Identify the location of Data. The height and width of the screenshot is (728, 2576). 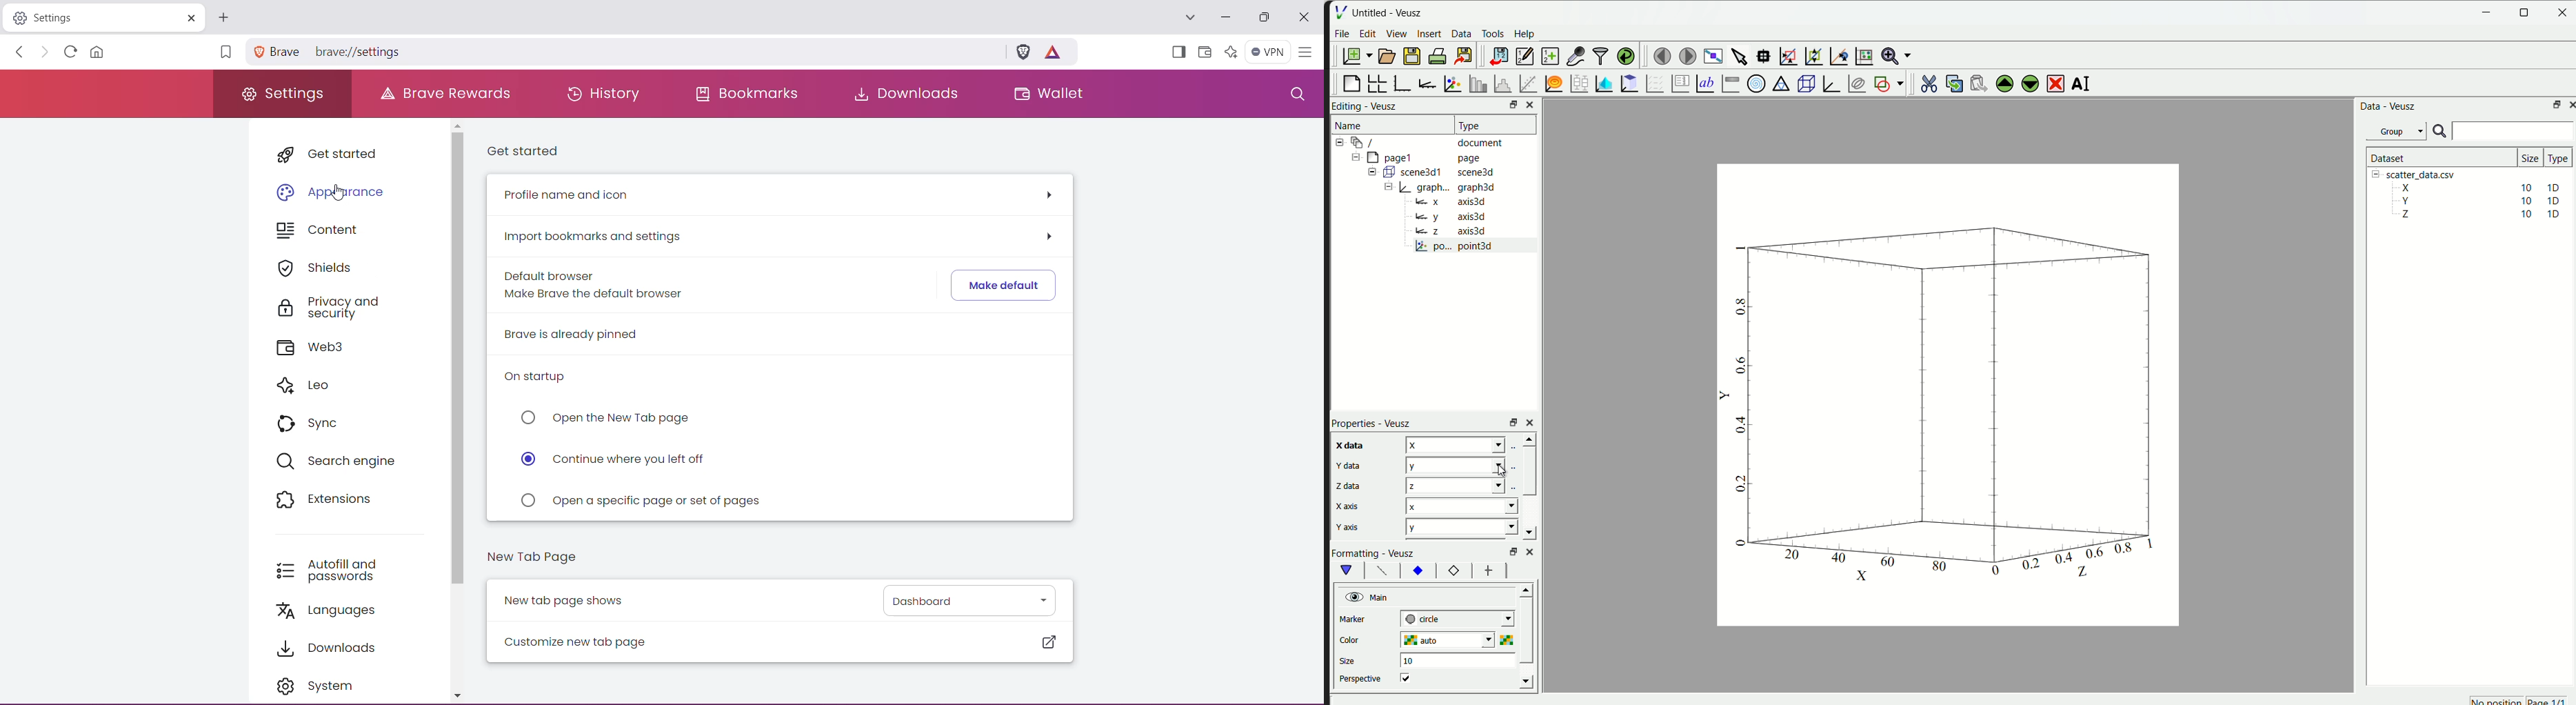
(1460, 35).